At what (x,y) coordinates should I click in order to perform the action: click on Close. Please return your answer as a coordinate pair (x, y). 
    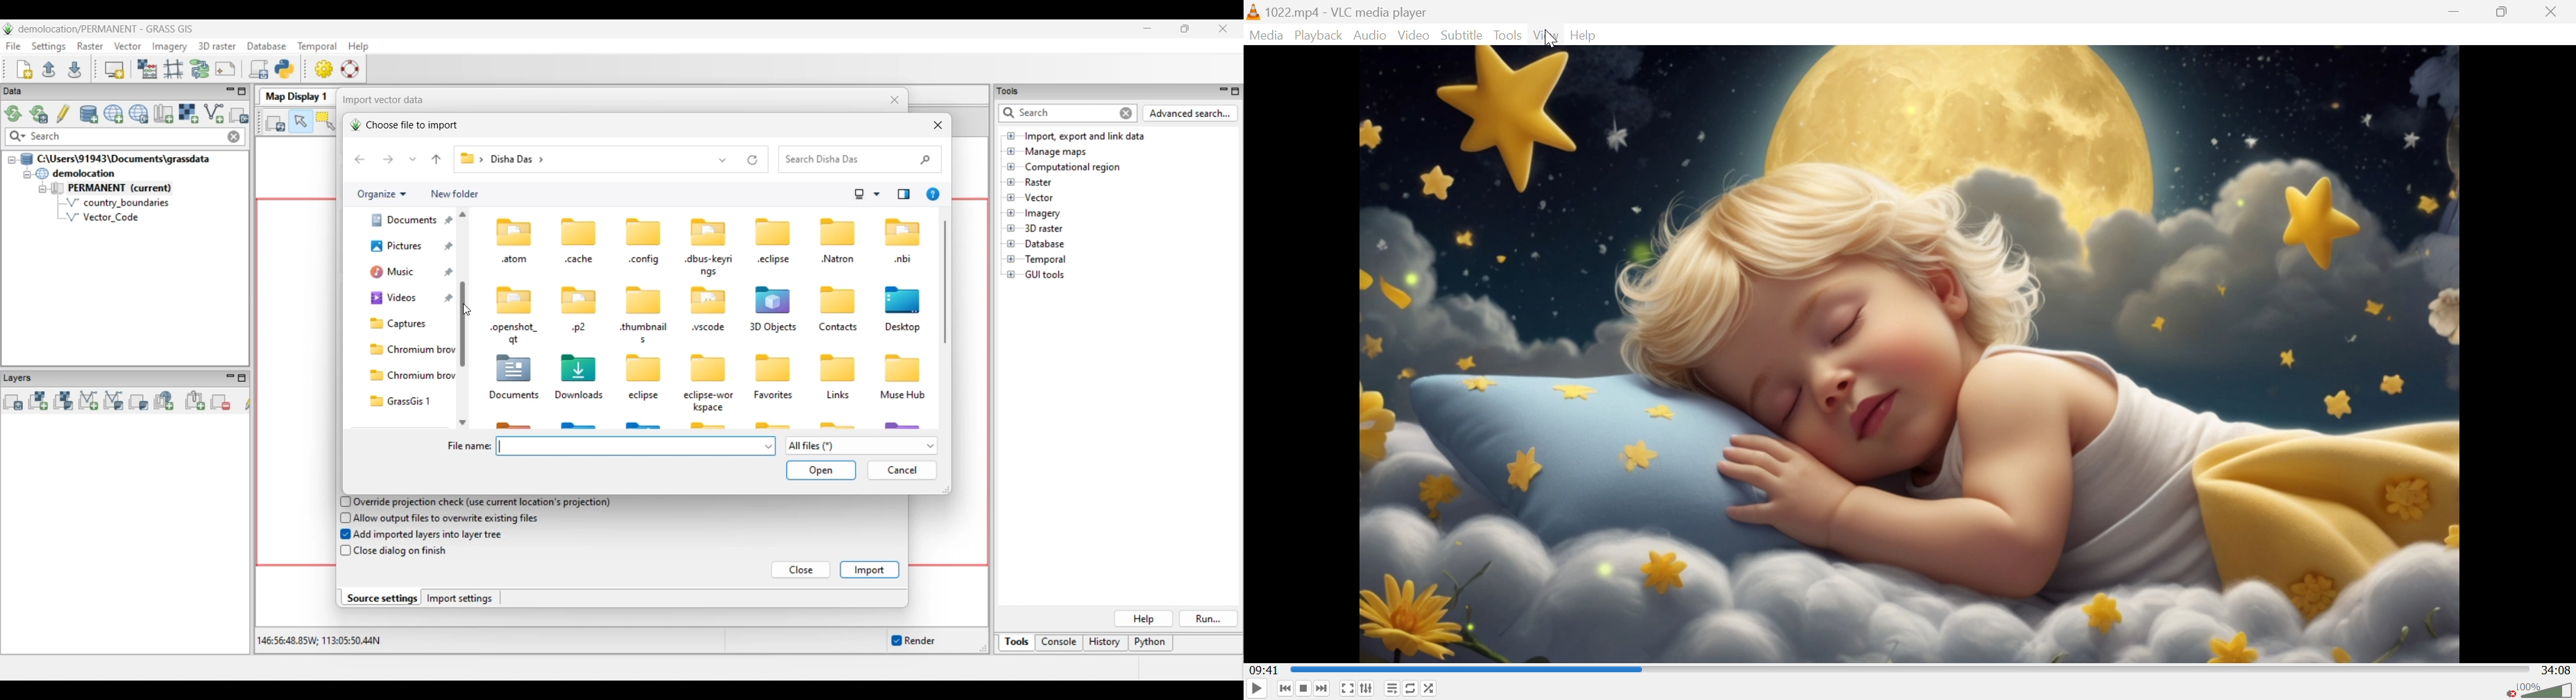
    Looking at the image, I should click on (2557, 10).